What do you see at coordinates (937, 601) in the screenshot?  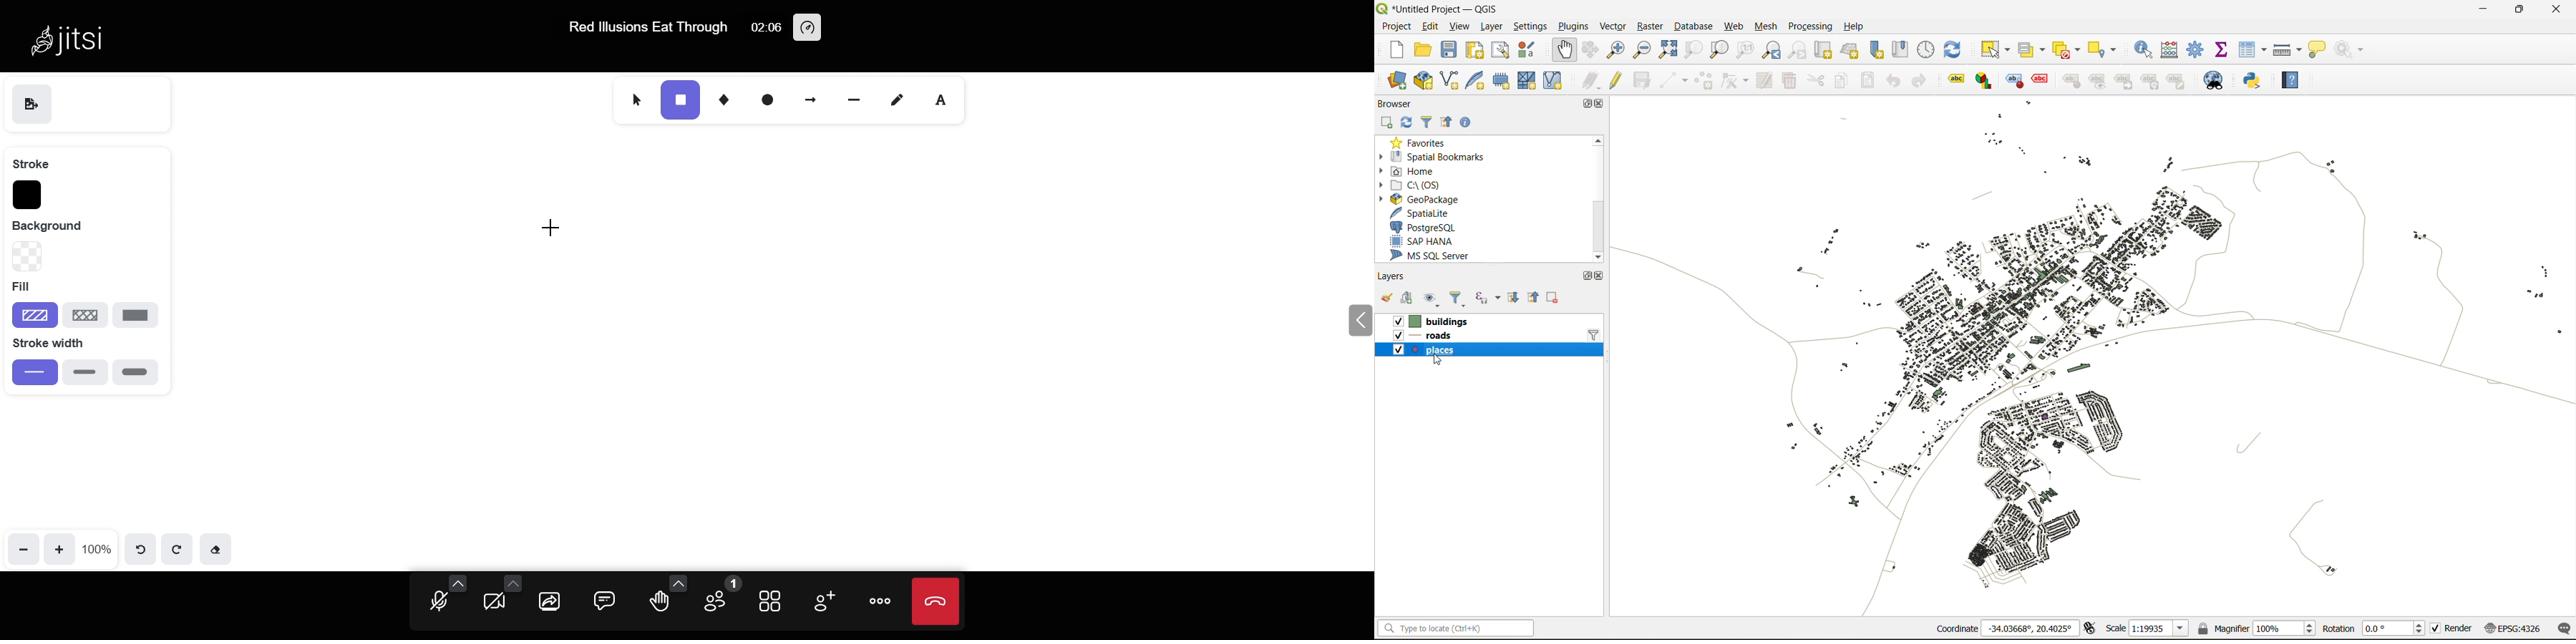 I see `end call` at bounding box center [937, 601].